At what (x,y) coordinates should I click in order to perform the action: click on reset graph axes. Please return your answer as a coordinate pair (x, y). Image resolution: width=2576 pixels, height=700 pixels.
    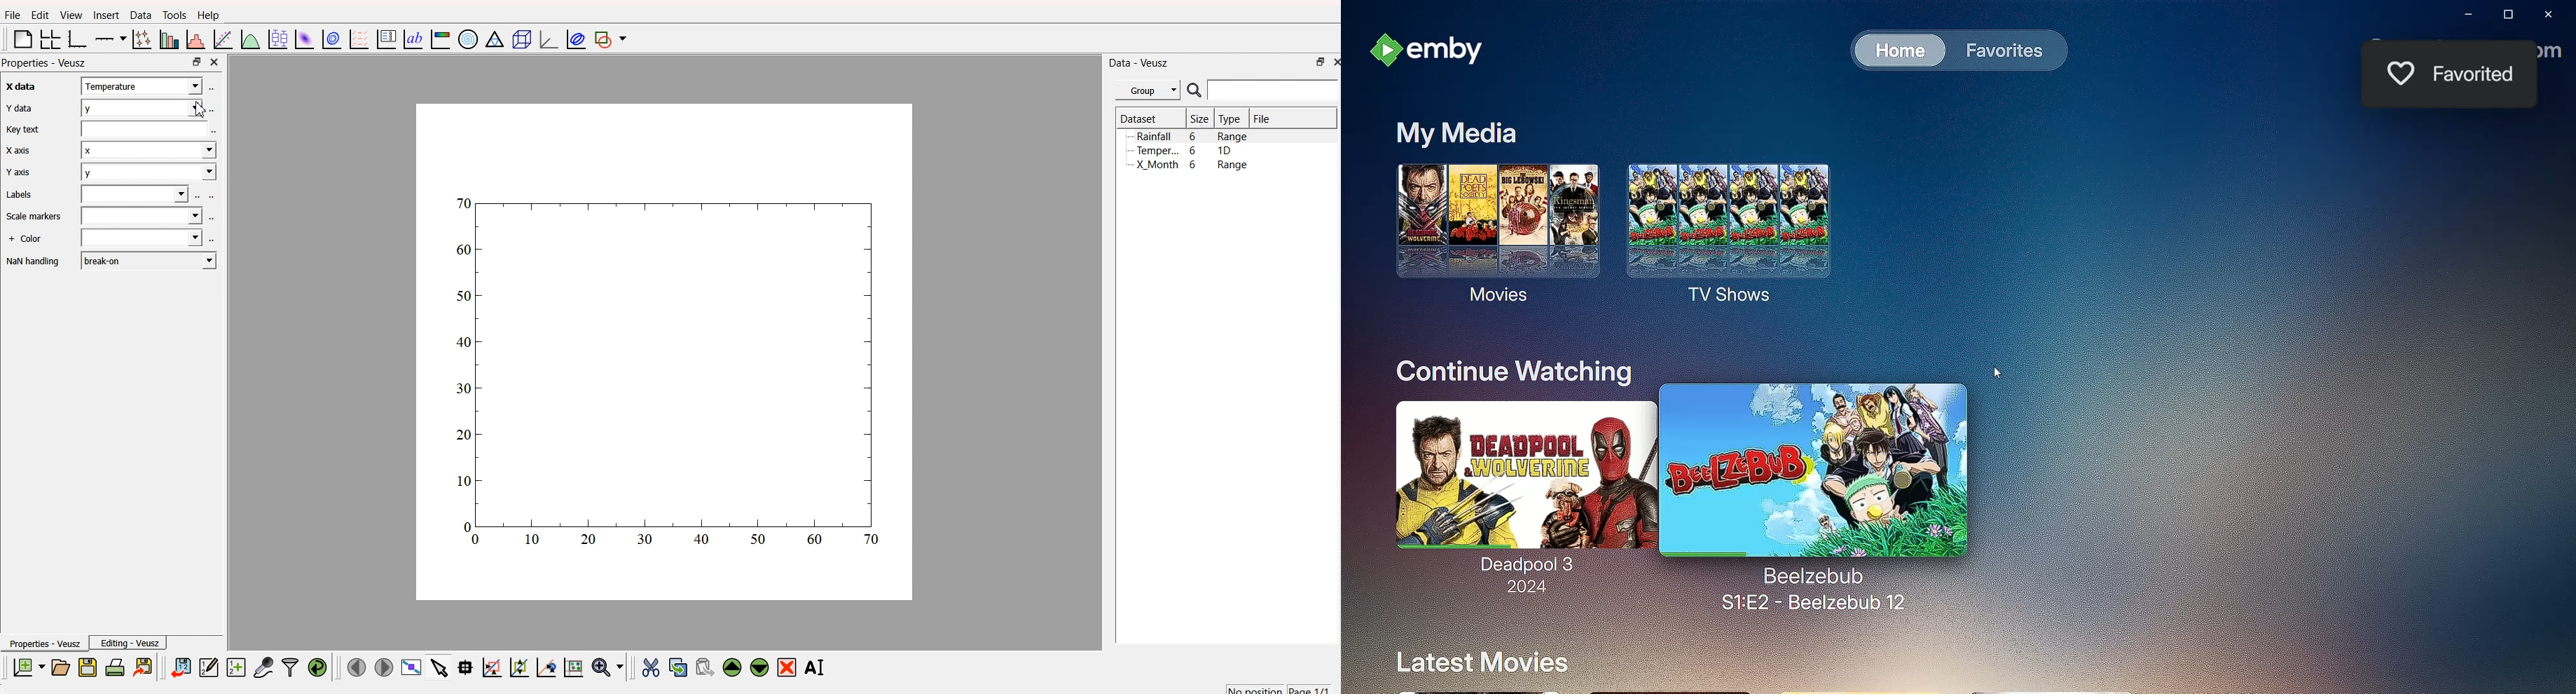
    Looking at the image, I should click on (576, 666).